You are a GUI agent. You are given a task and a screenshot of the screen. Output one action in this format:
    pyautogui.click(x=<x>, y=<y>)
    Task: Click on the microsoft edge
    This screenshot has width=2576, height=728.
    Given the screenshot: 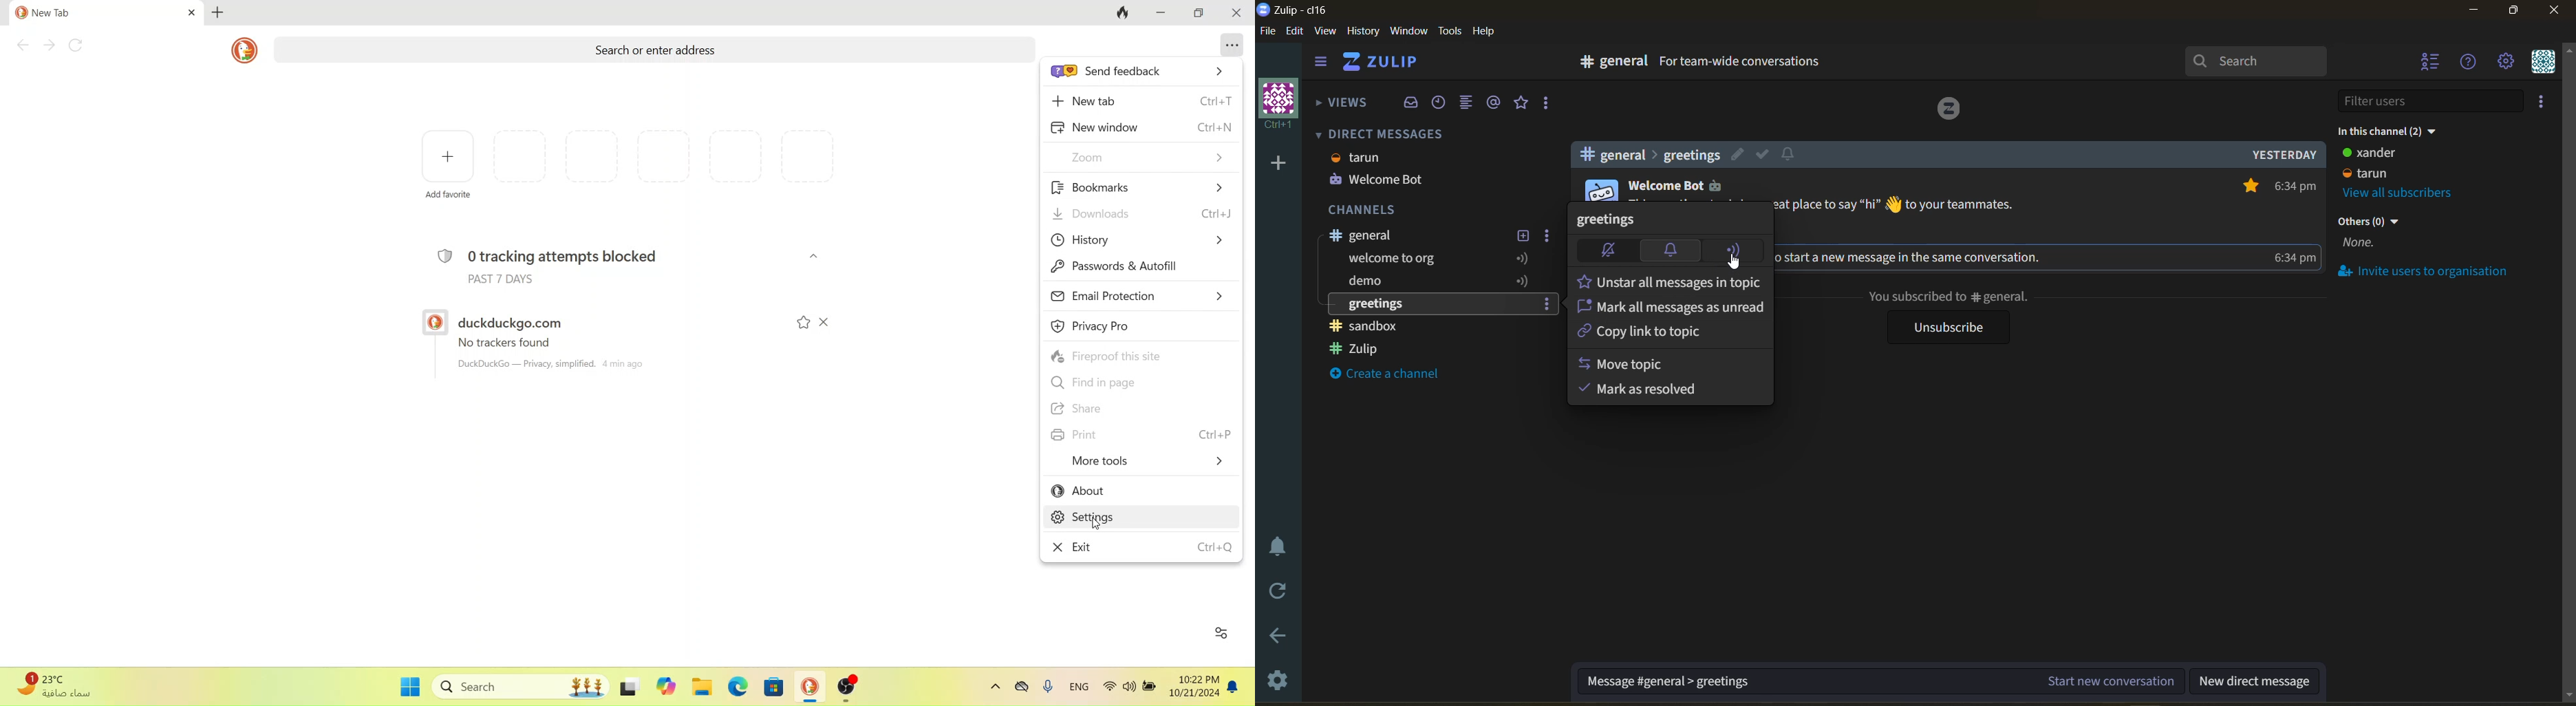 What is the action you would take?
    pyautogui.click(x=738, y=688)
    